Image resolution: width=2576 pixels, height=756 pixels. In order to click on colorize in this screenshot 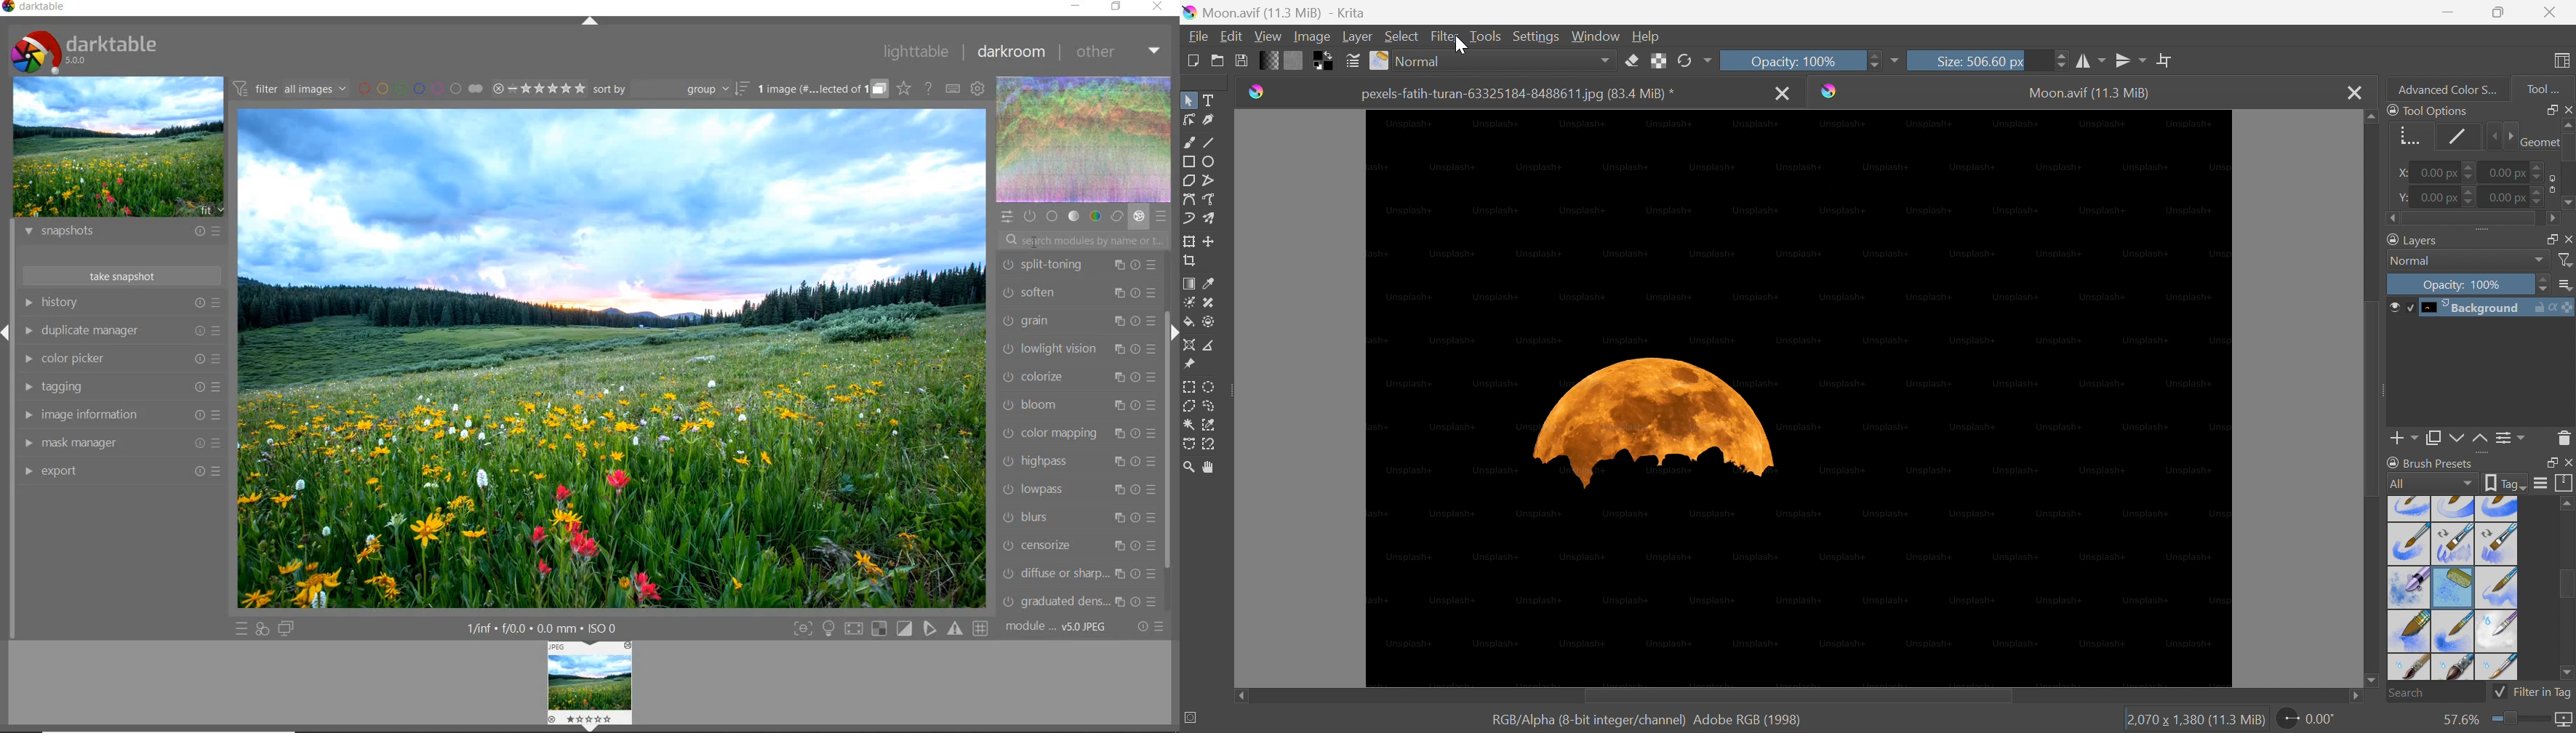, I will do `click(1079, 376)`.